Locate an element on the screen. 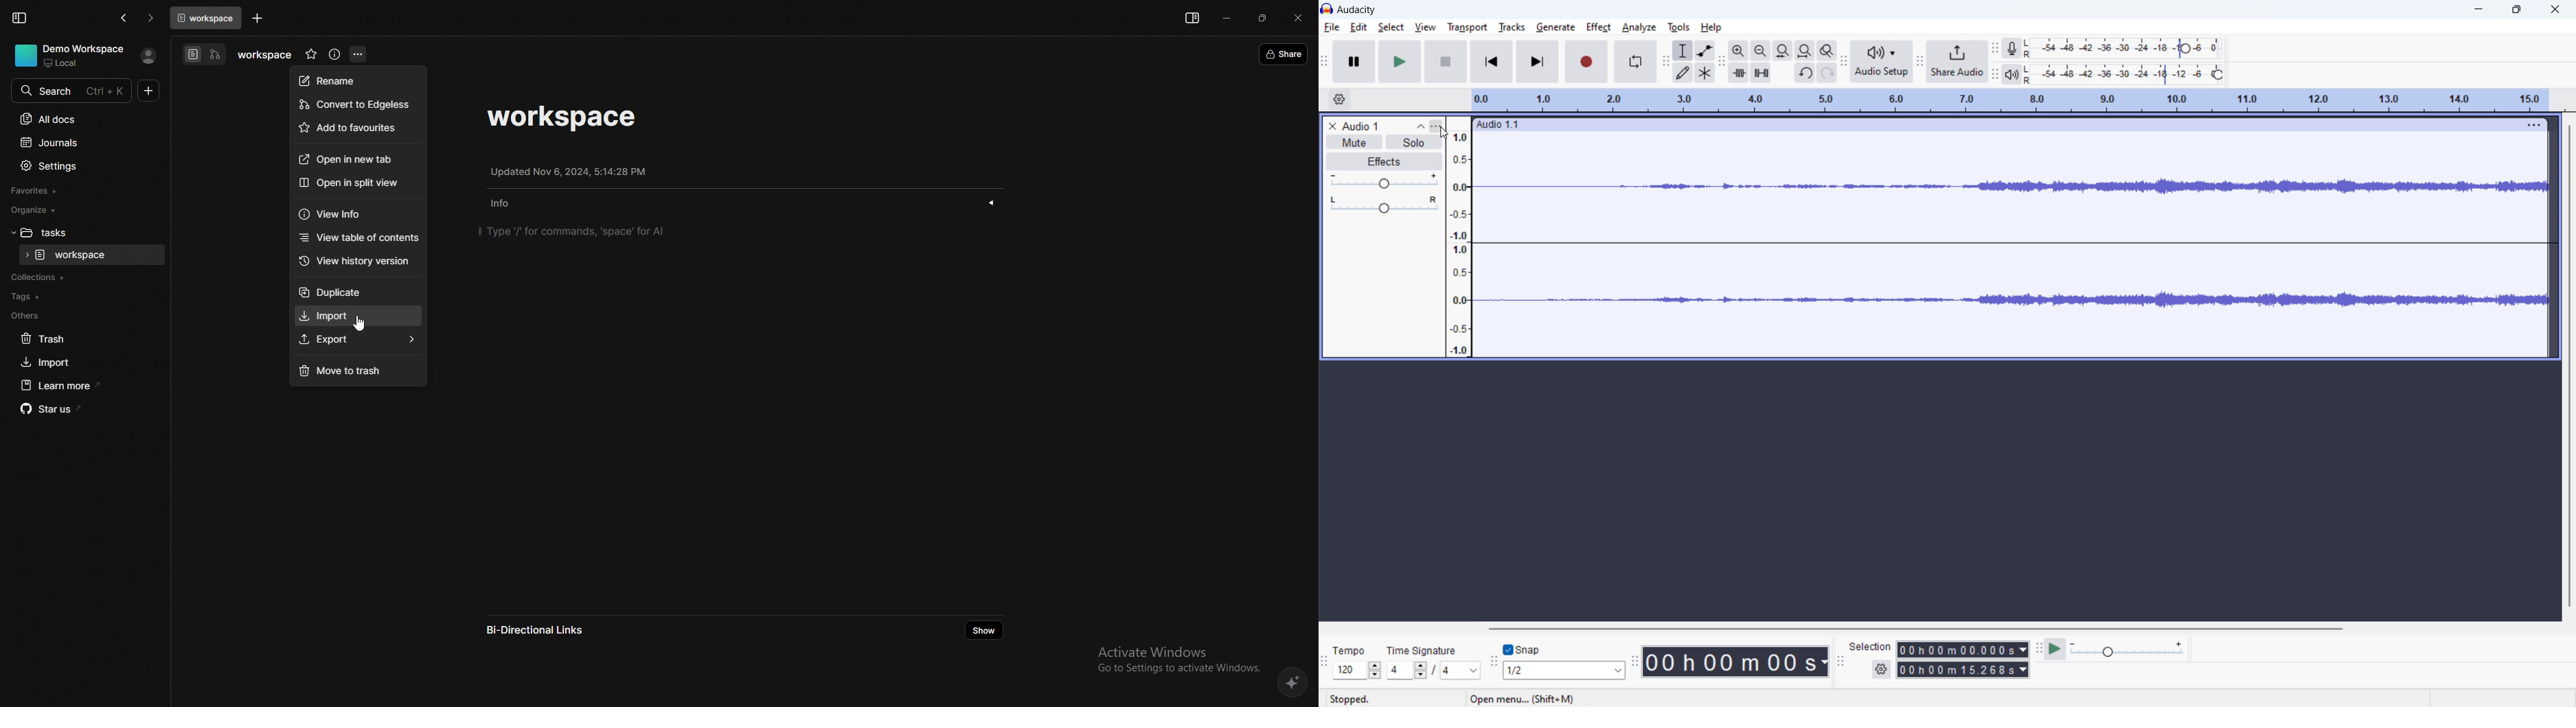  favourites is located at coordinates (76, 192).